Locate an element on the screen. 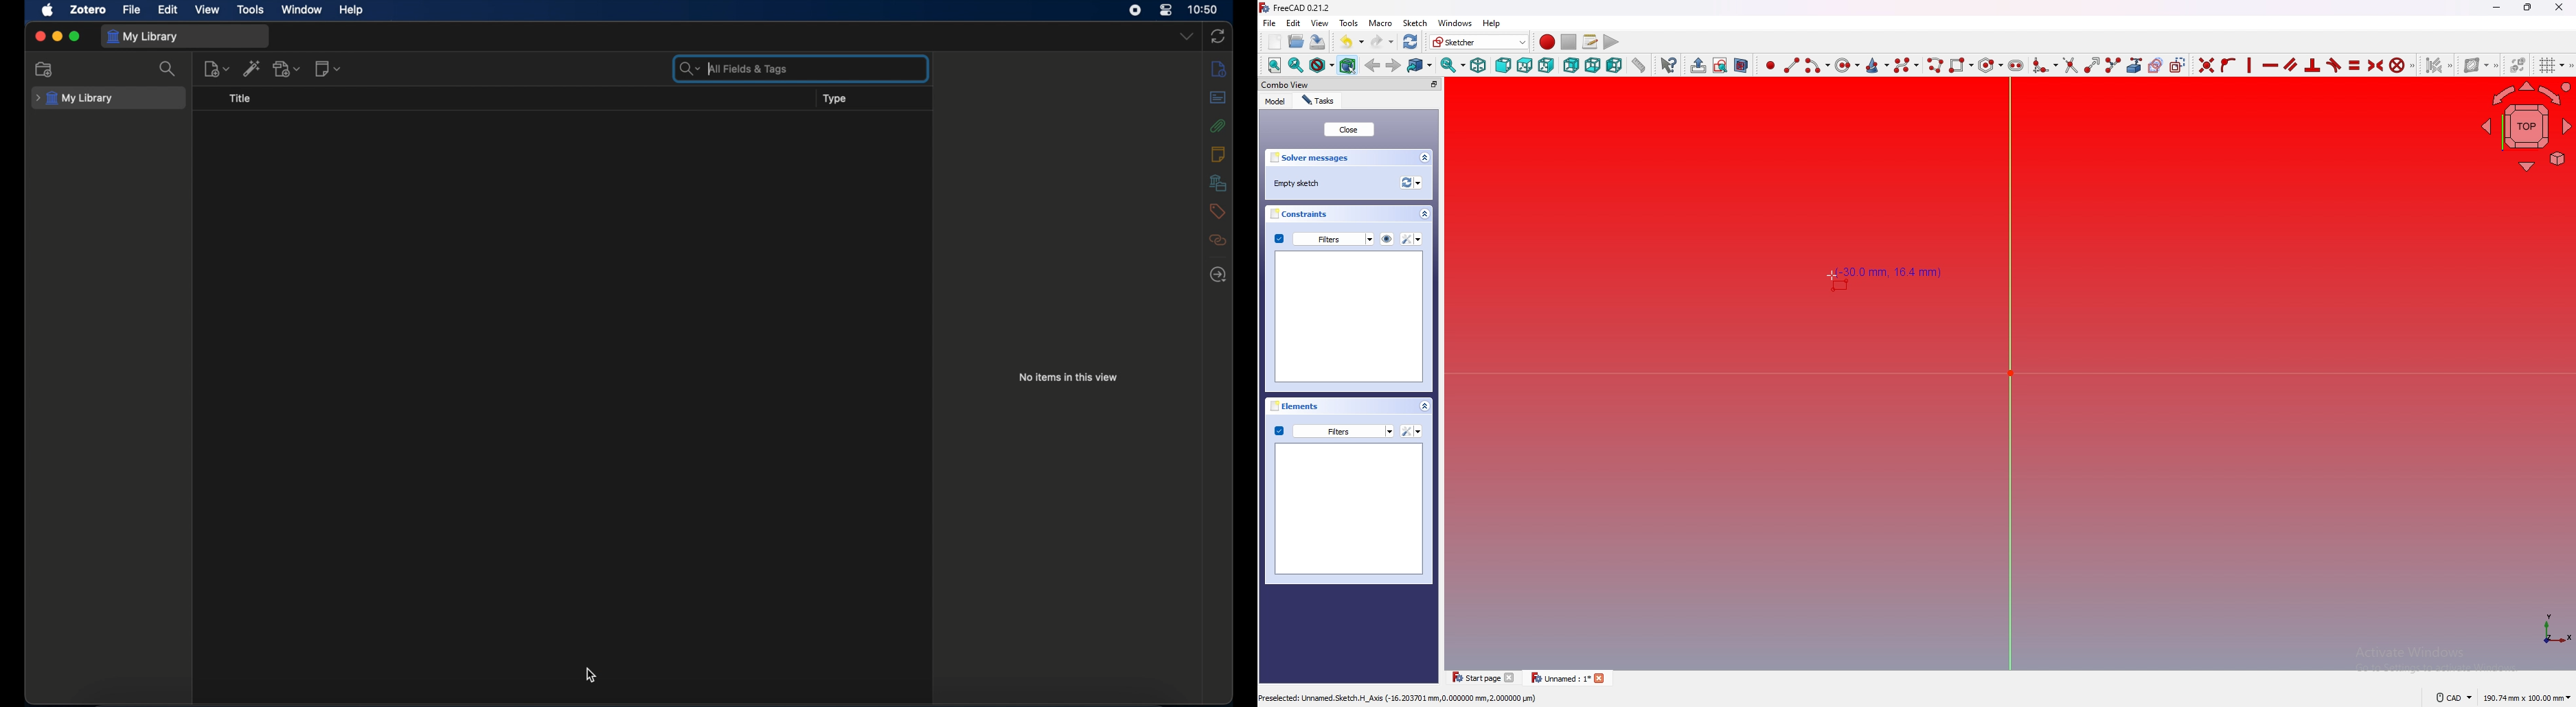 The width and height of the screenshot is (2576, 728). constraint parallel is located at coordinates (2292, 65).